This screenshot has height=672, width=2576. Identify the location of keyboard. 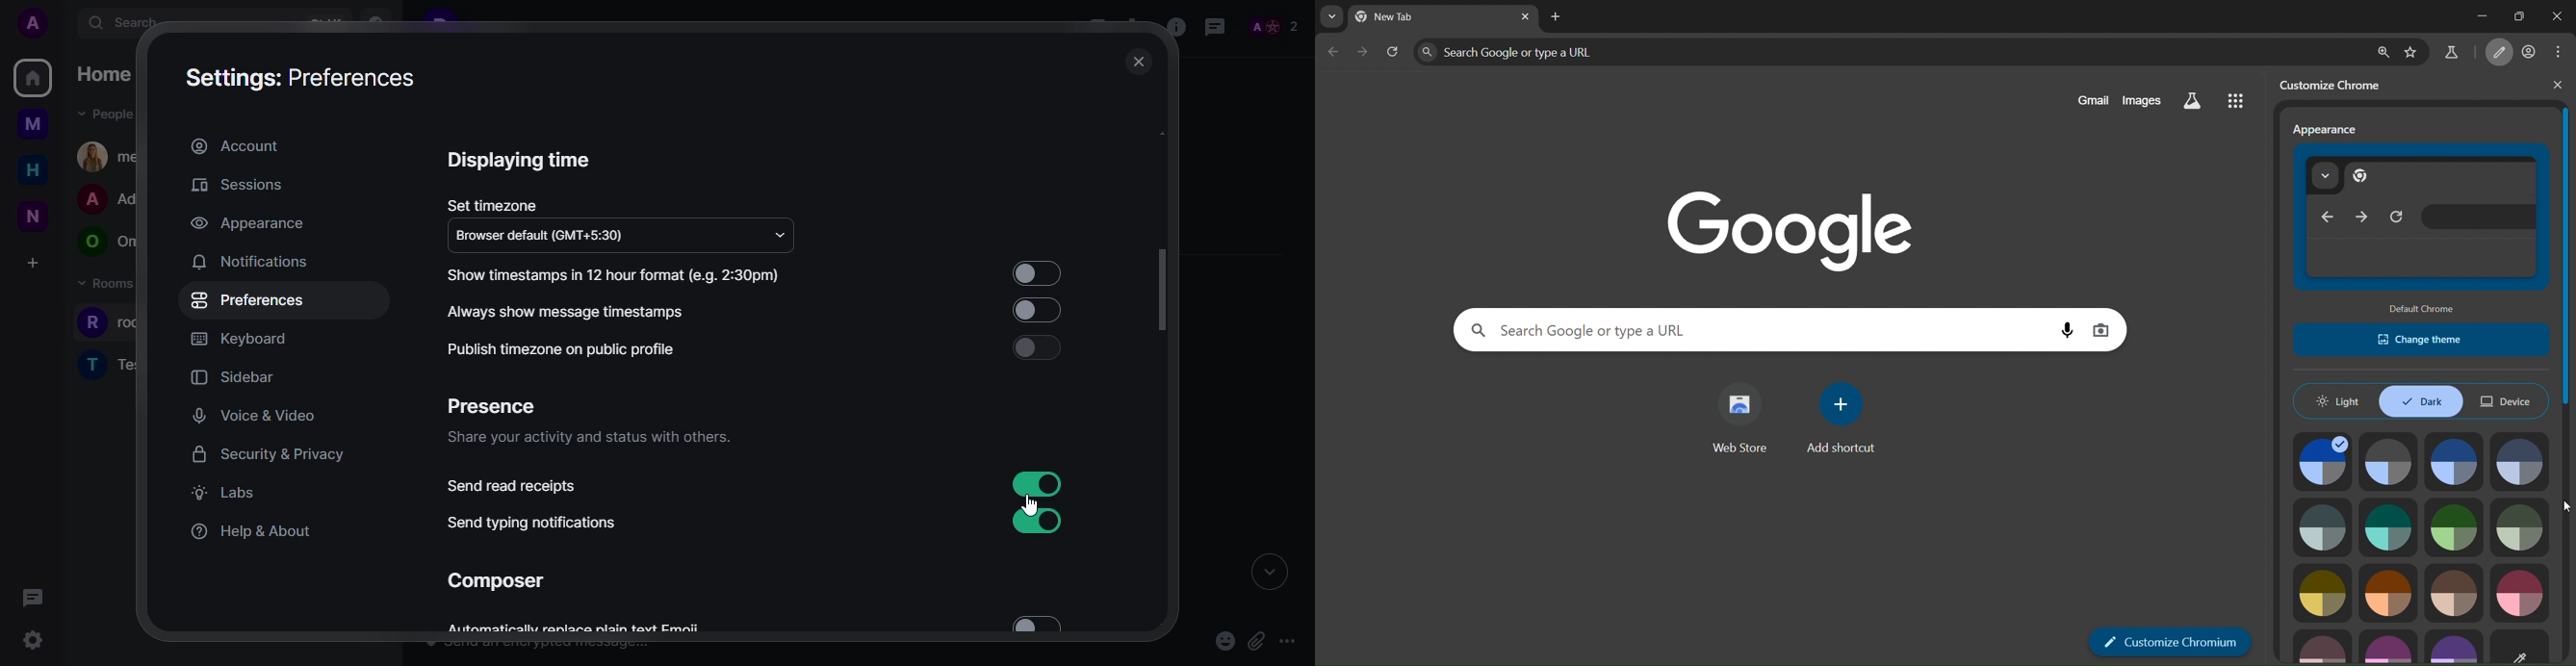
(239, 339).